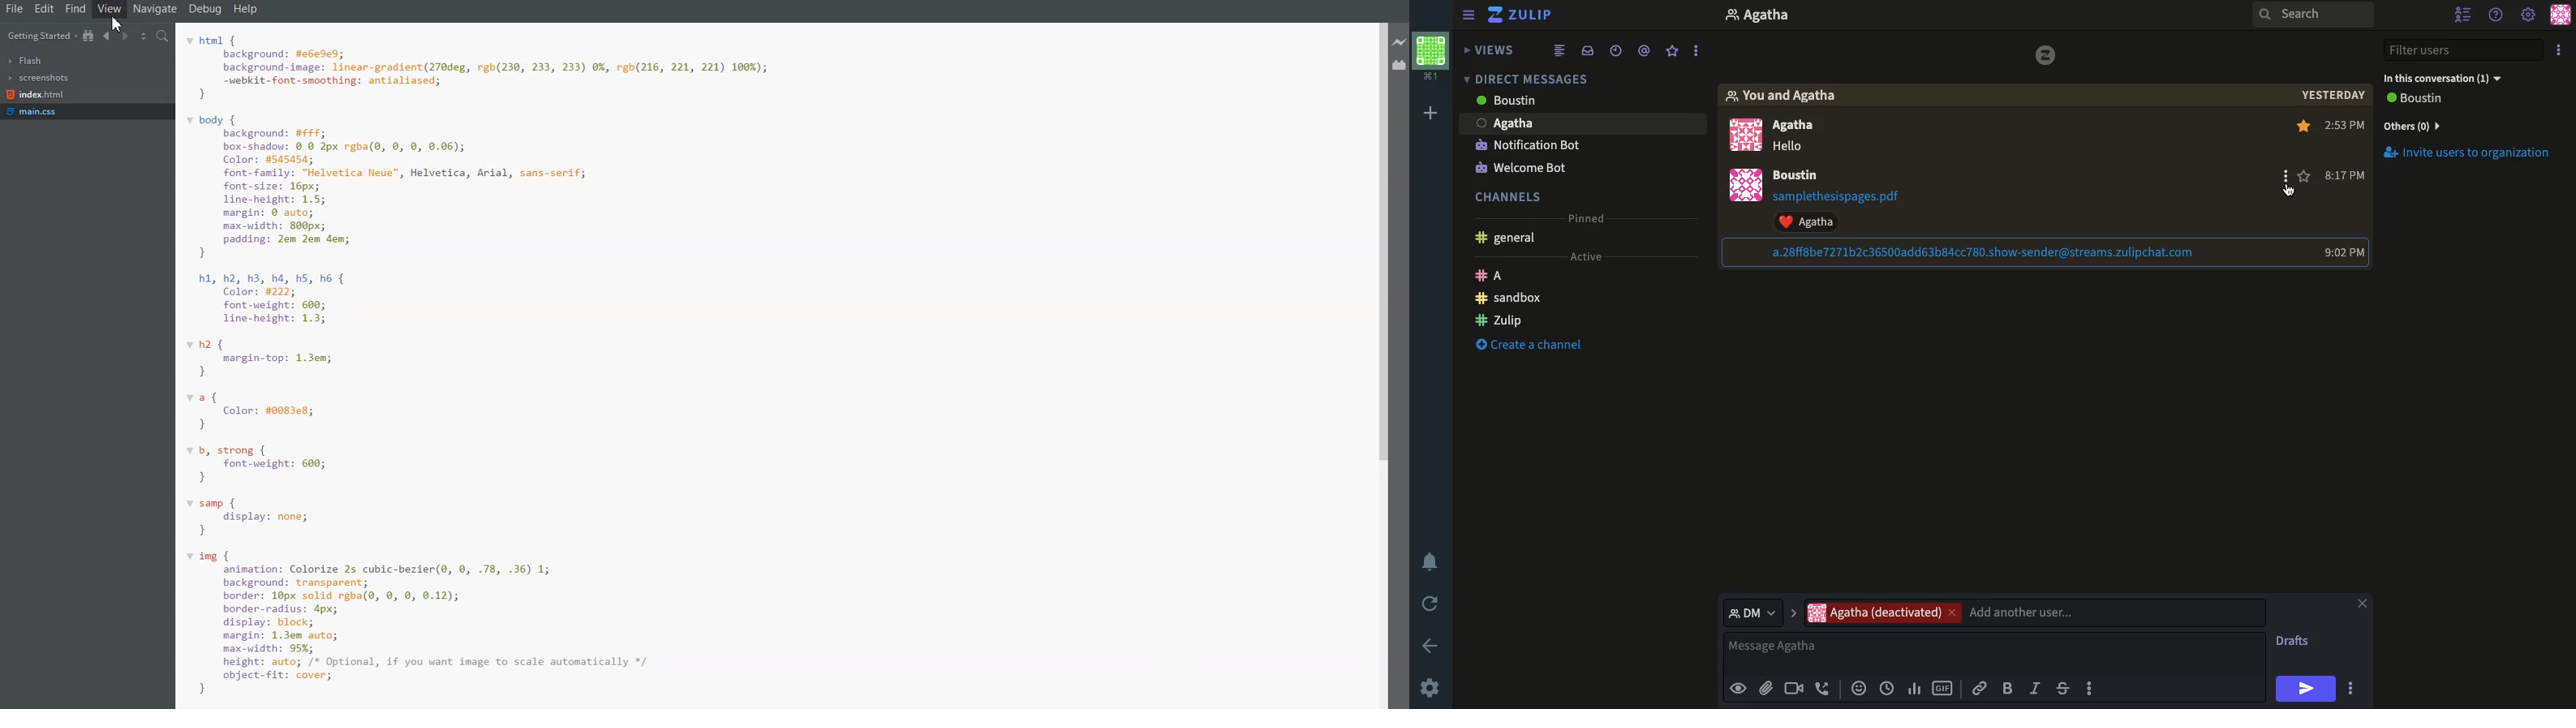  I want to click on star, so click(2307, 129).